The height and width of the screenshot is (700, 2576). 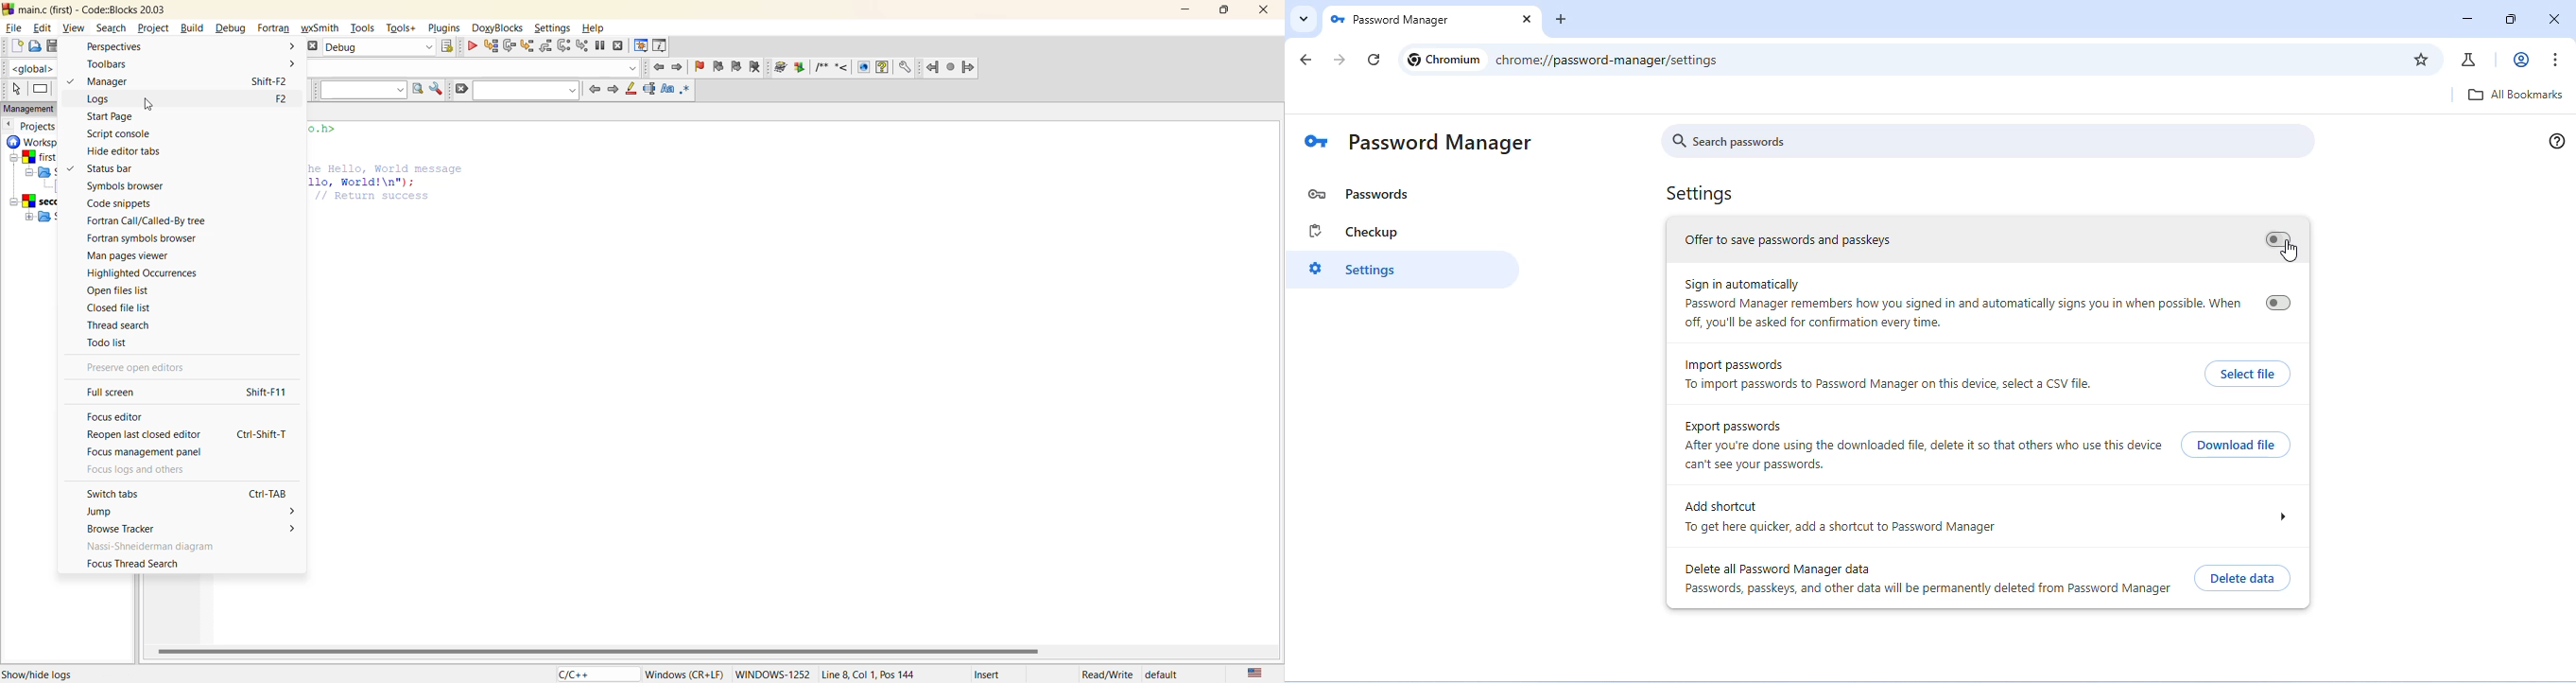 I want to click on Read/Write, so click(x=1107, y=675).